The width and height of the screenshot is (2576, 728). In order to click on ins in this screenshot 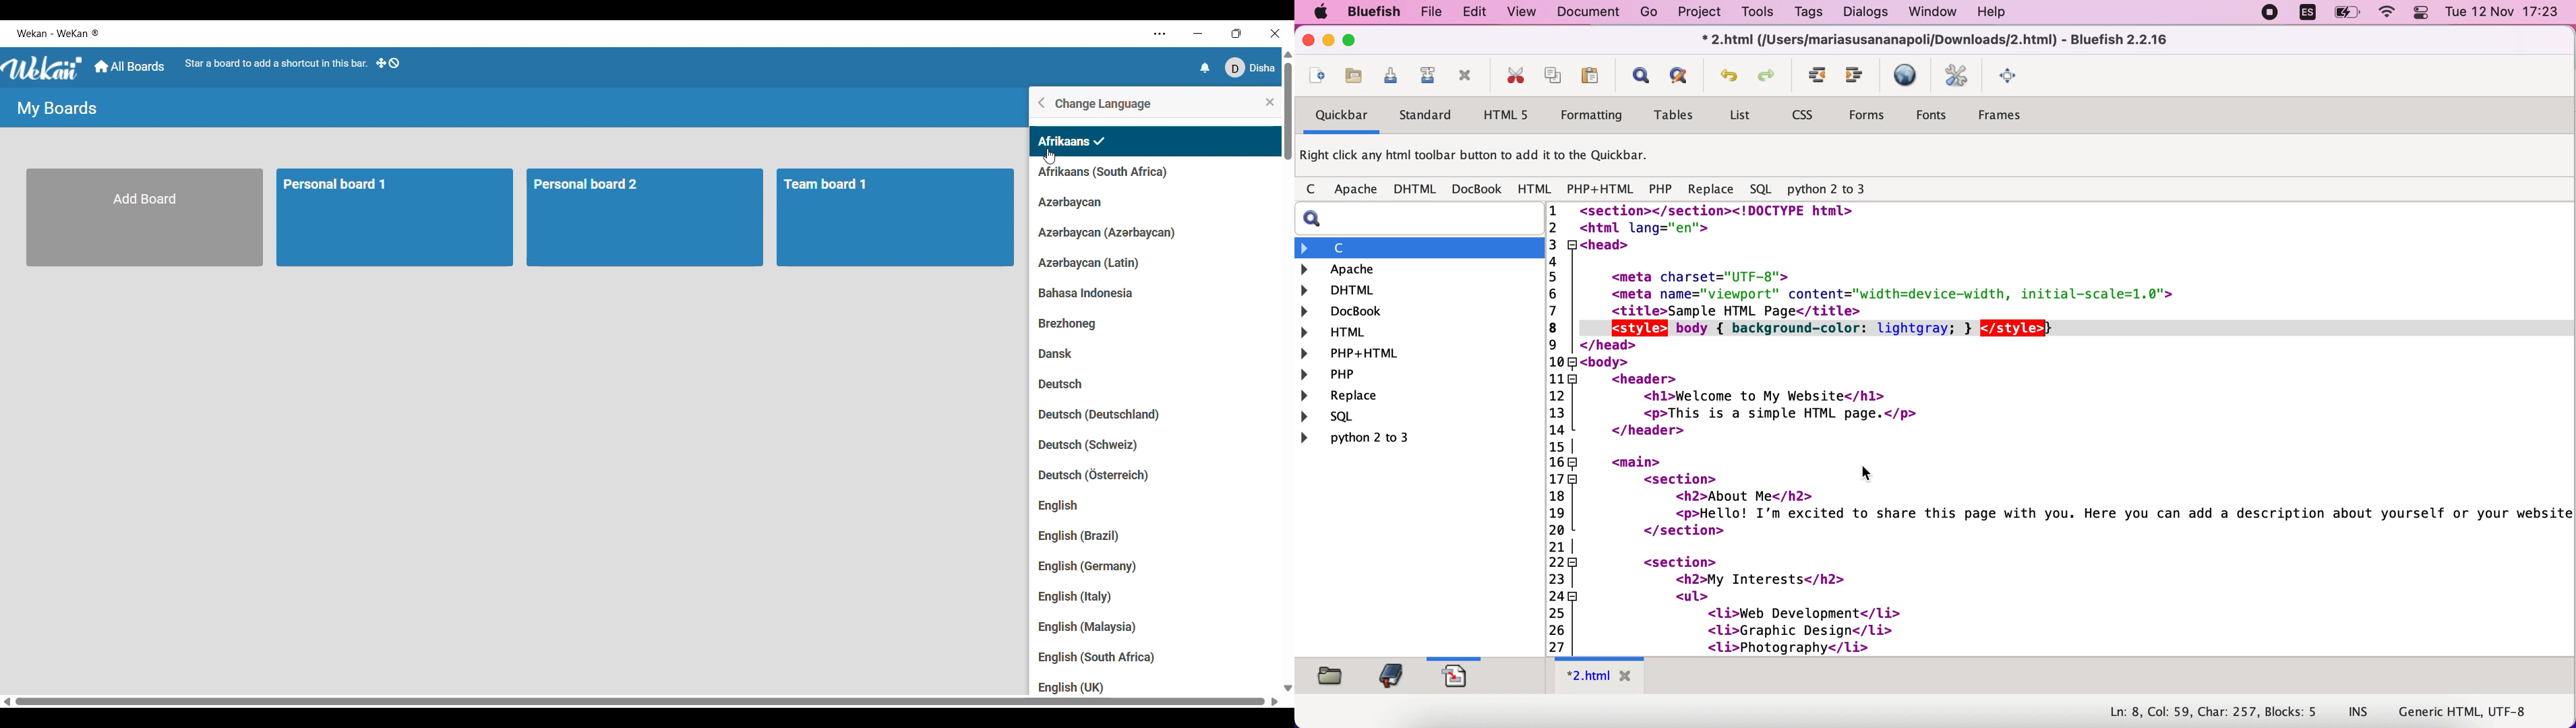, I will do `click(2359, 713)`.